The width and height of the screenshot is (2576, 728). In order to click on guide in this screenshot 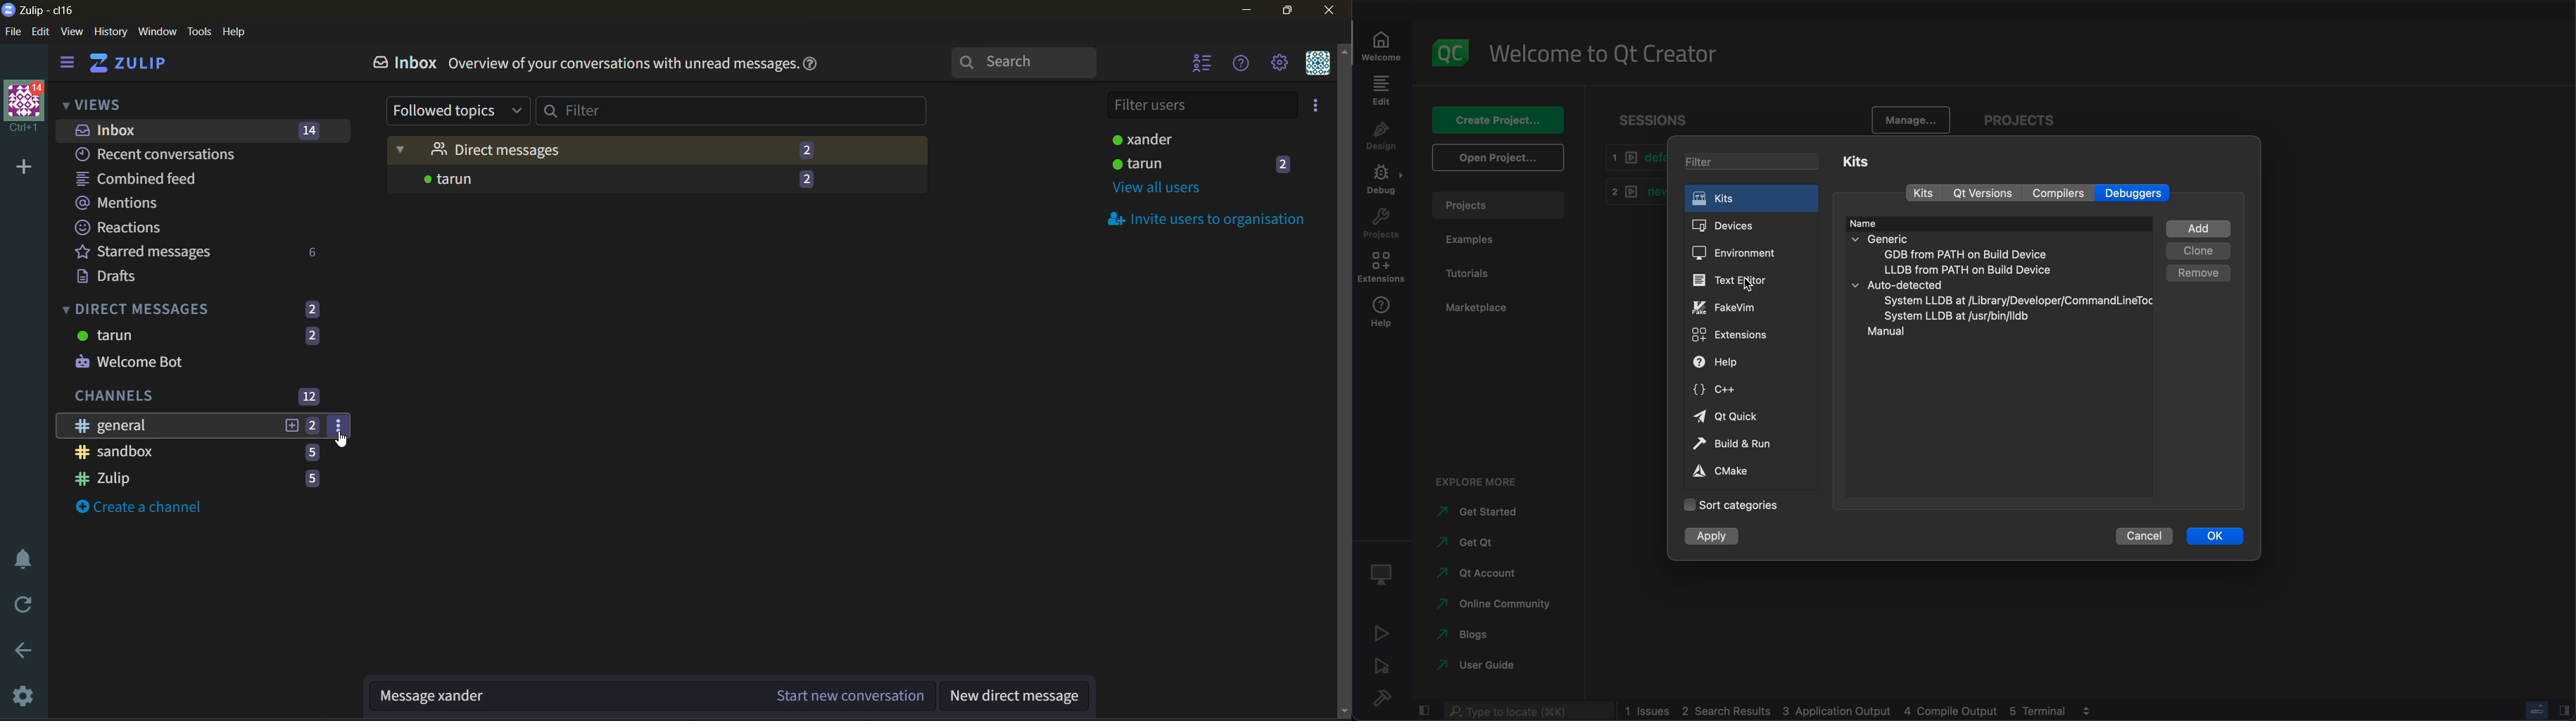, I will do `click(1485, 665)`.